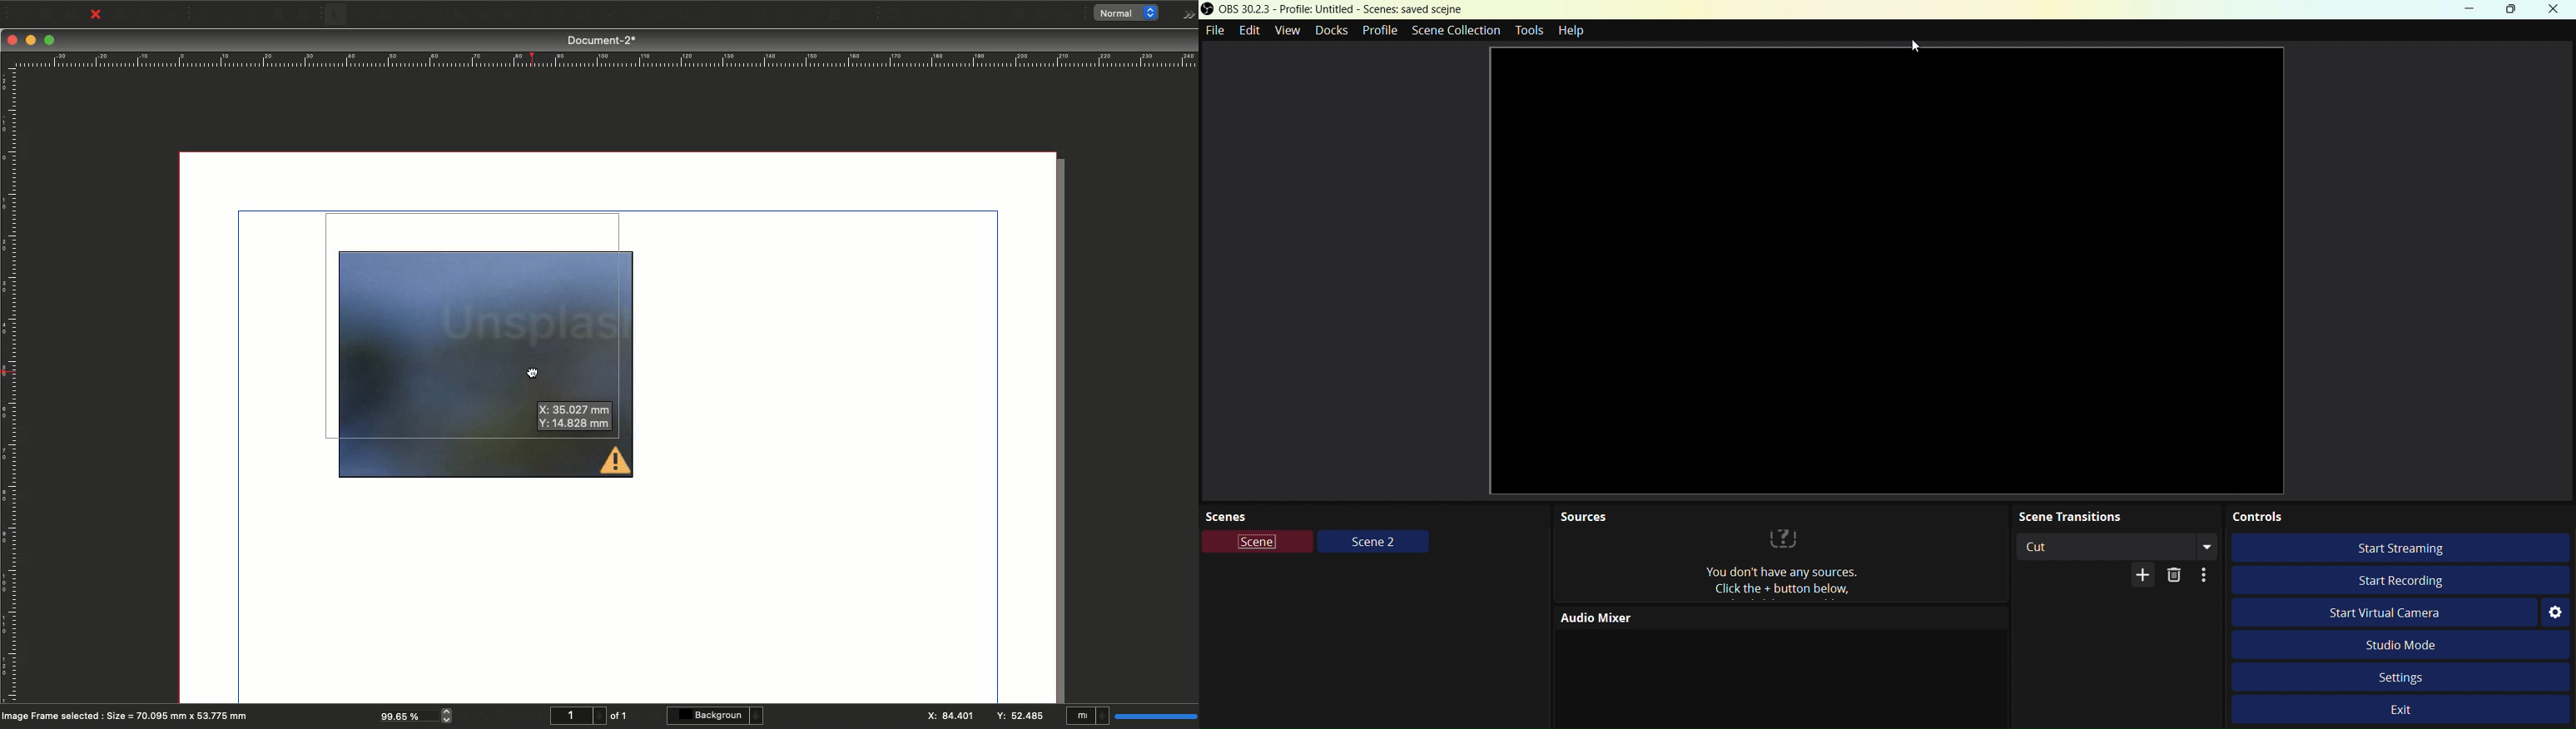 The image size is (2576, 756). Describe the element at coordinates (1783, 536) in the screenshot. I see `?` at that location.